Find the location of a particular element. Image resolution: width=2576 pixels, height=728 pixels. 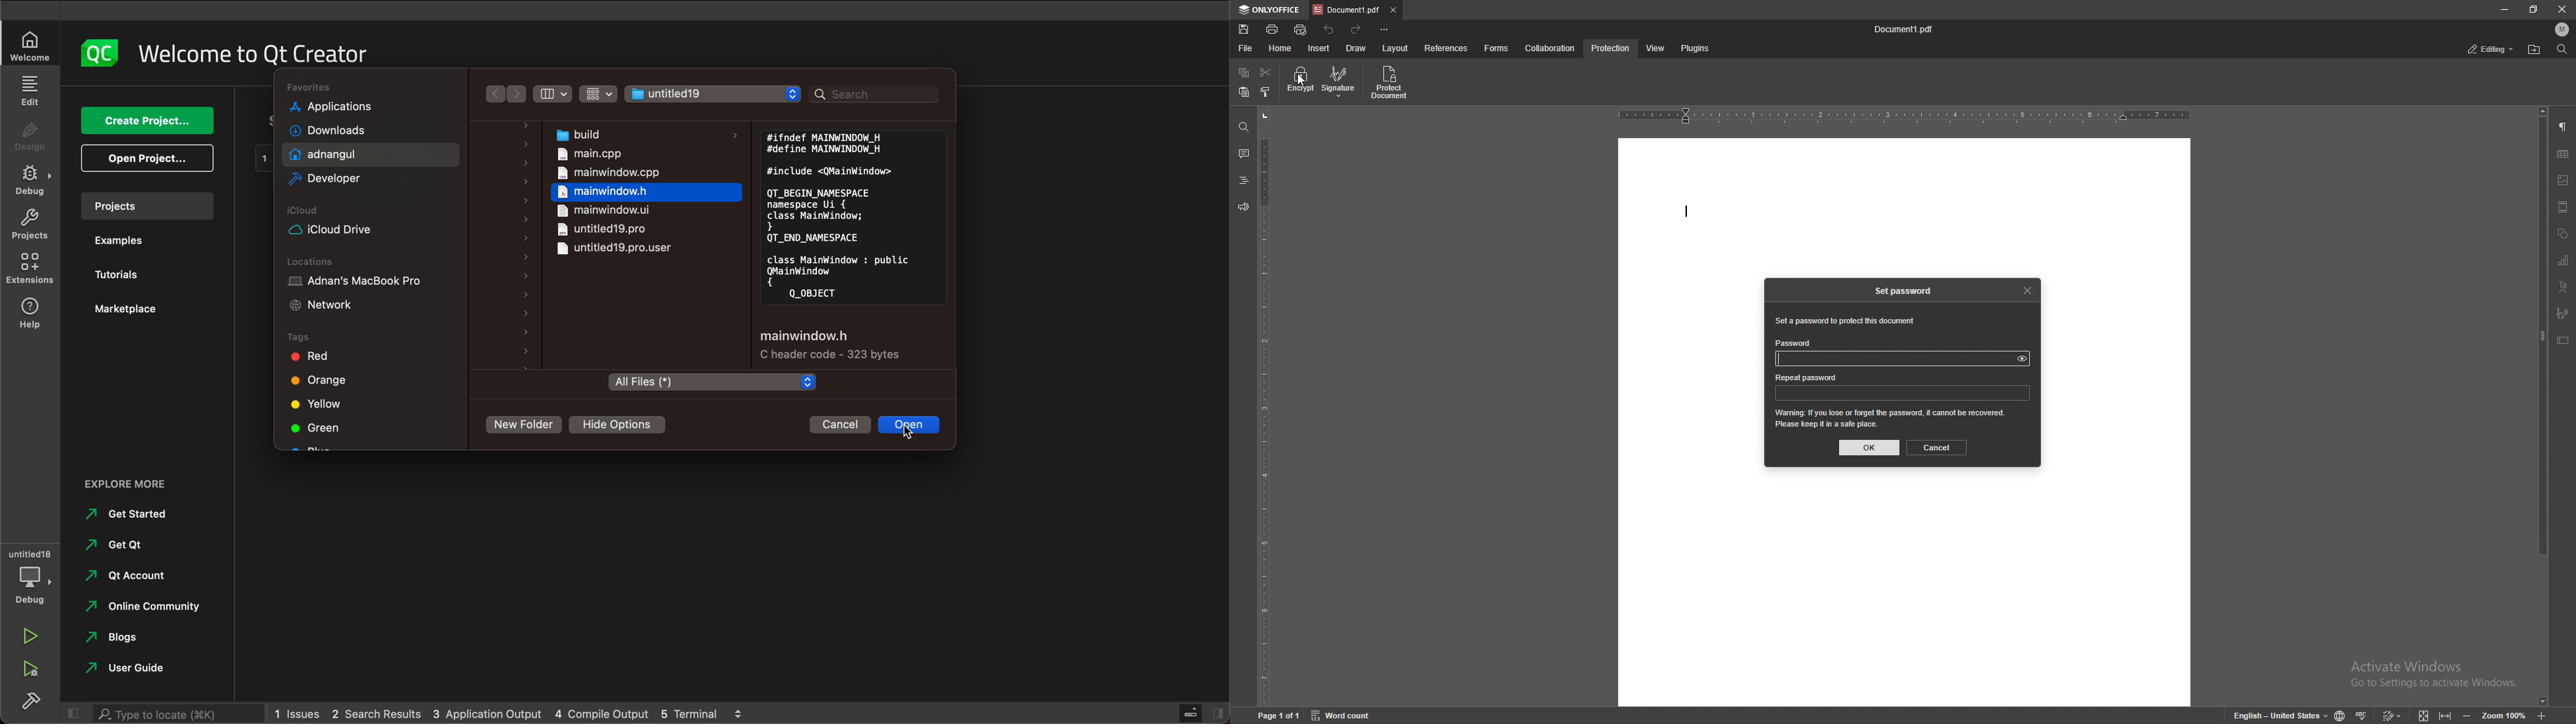

developer is located at coordinates (336, 180).